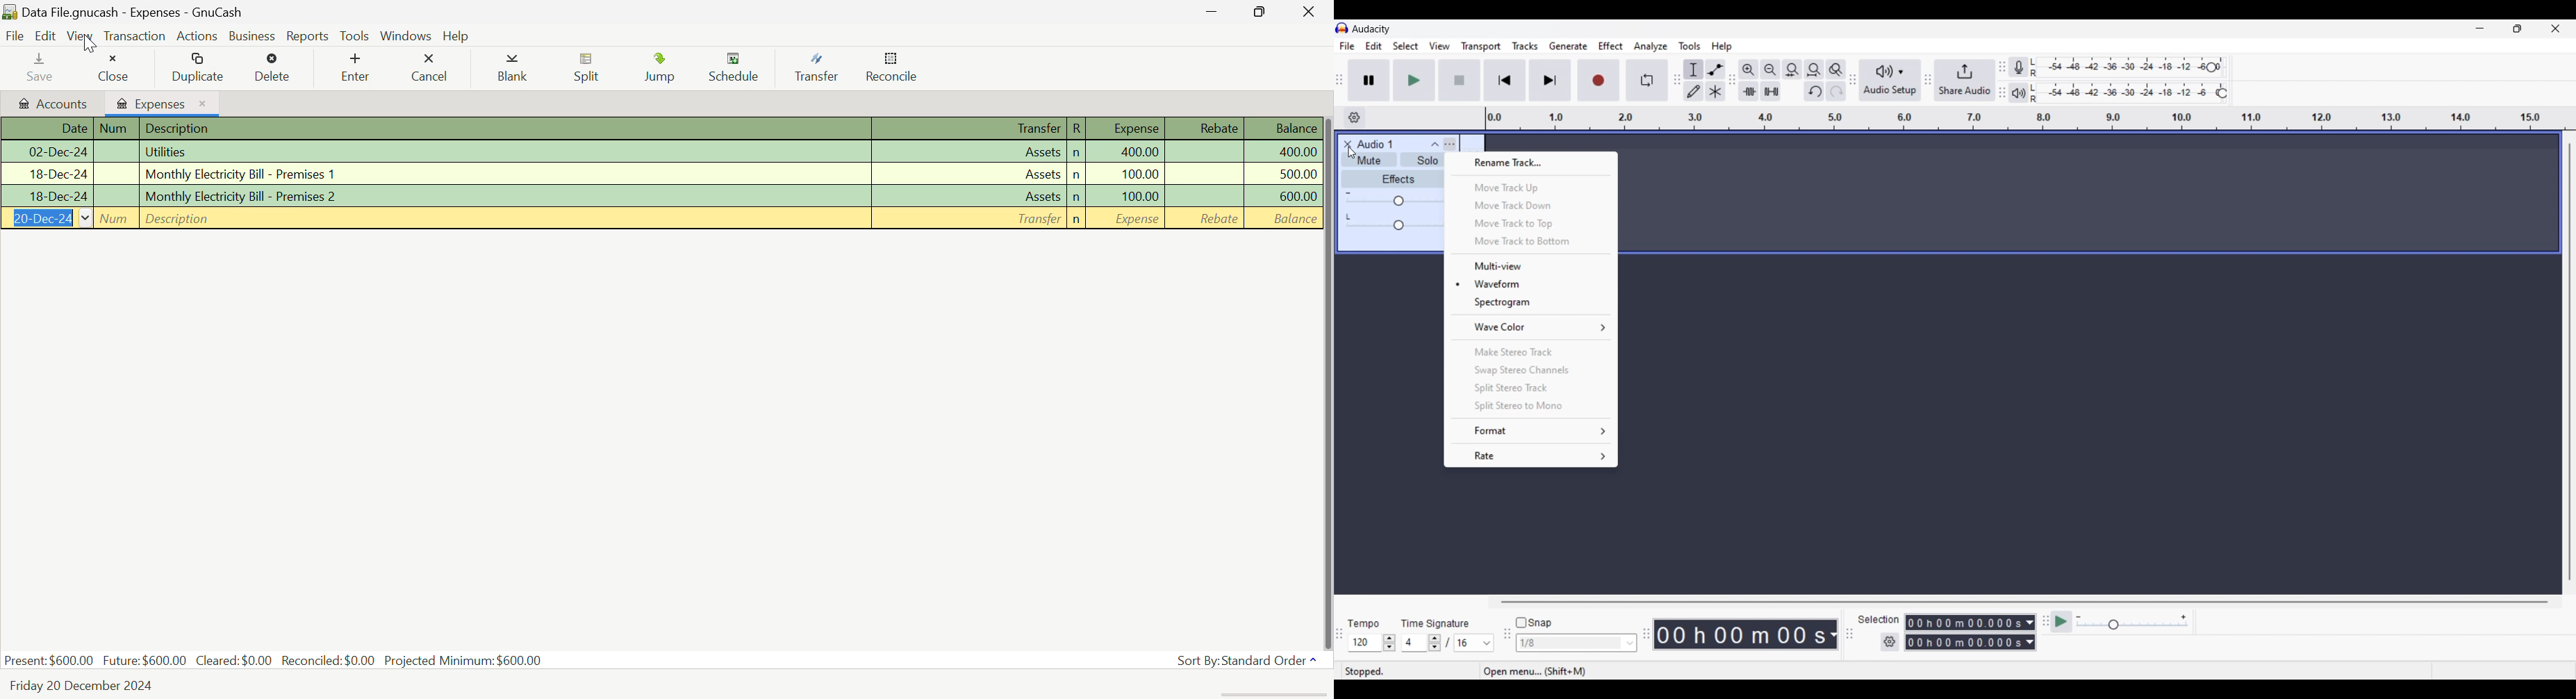  Describe the element at coordinates (1531, 406) in the screenshot. I see `Split stereo to Mono` at that location.